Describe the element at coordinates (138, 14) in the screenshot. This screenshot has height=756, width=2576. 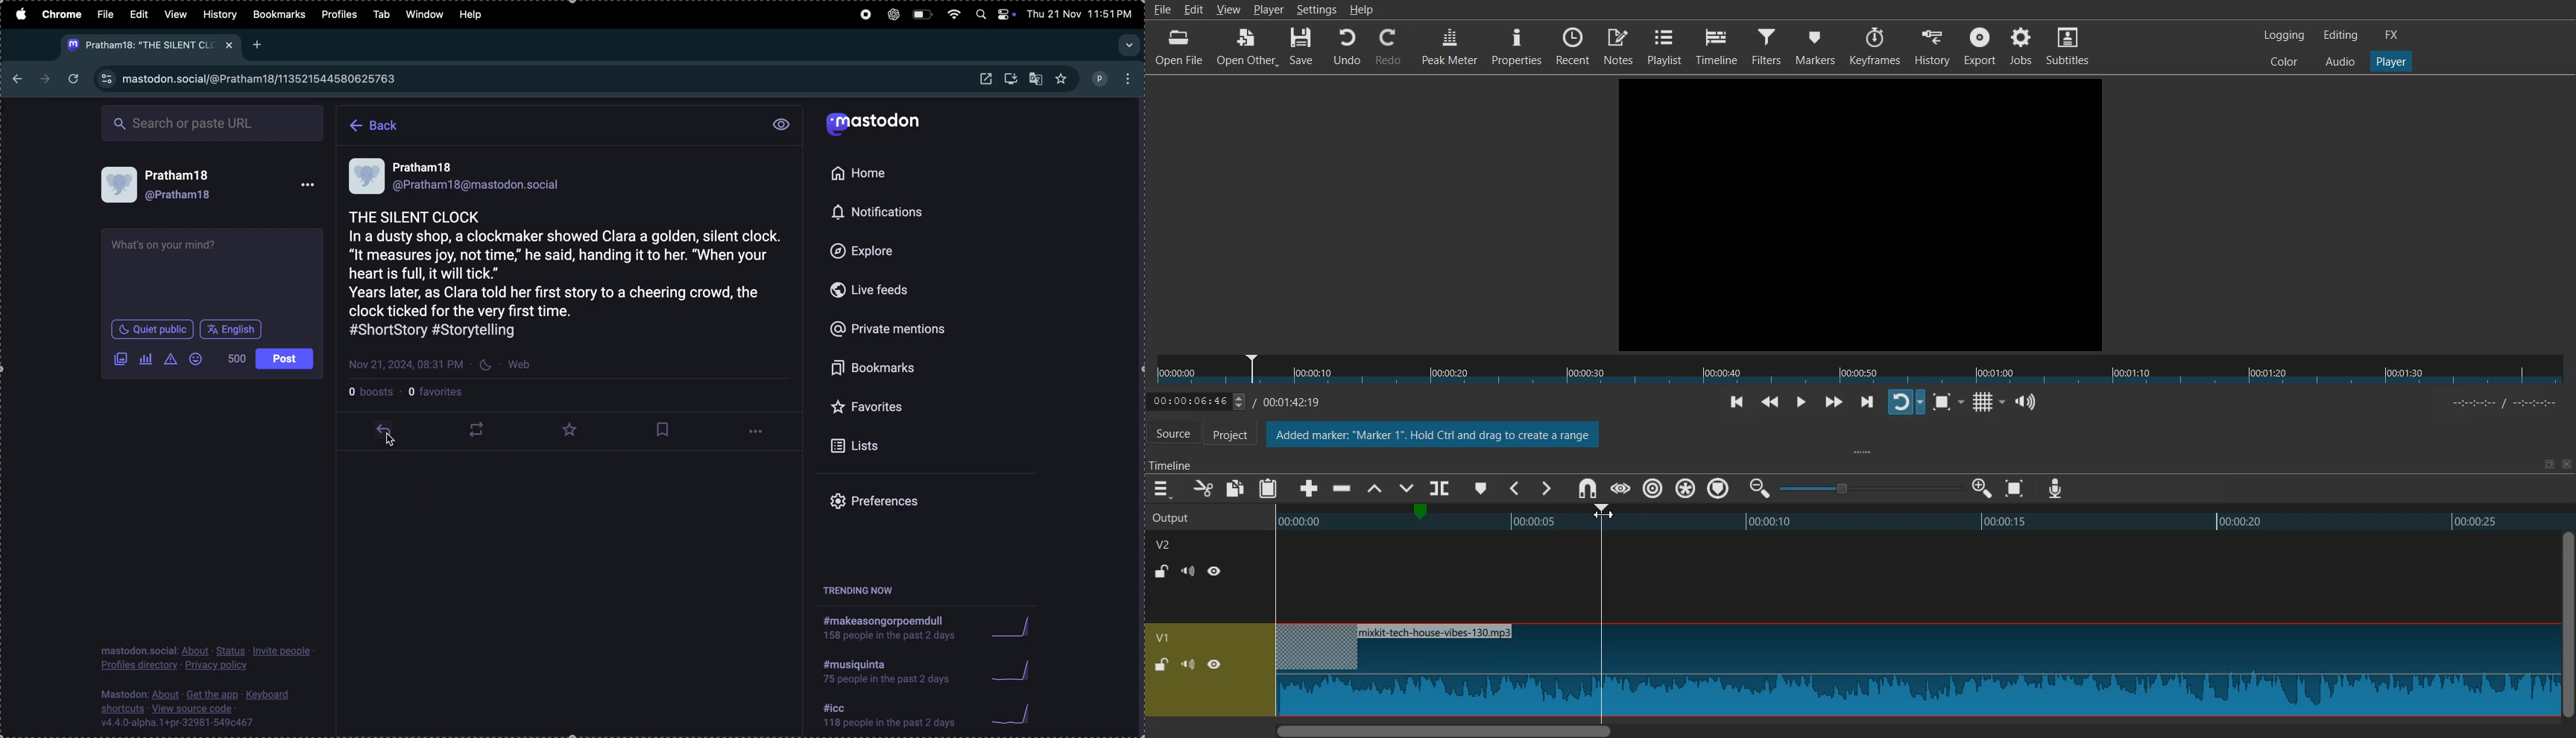
I see `edit` at that location.